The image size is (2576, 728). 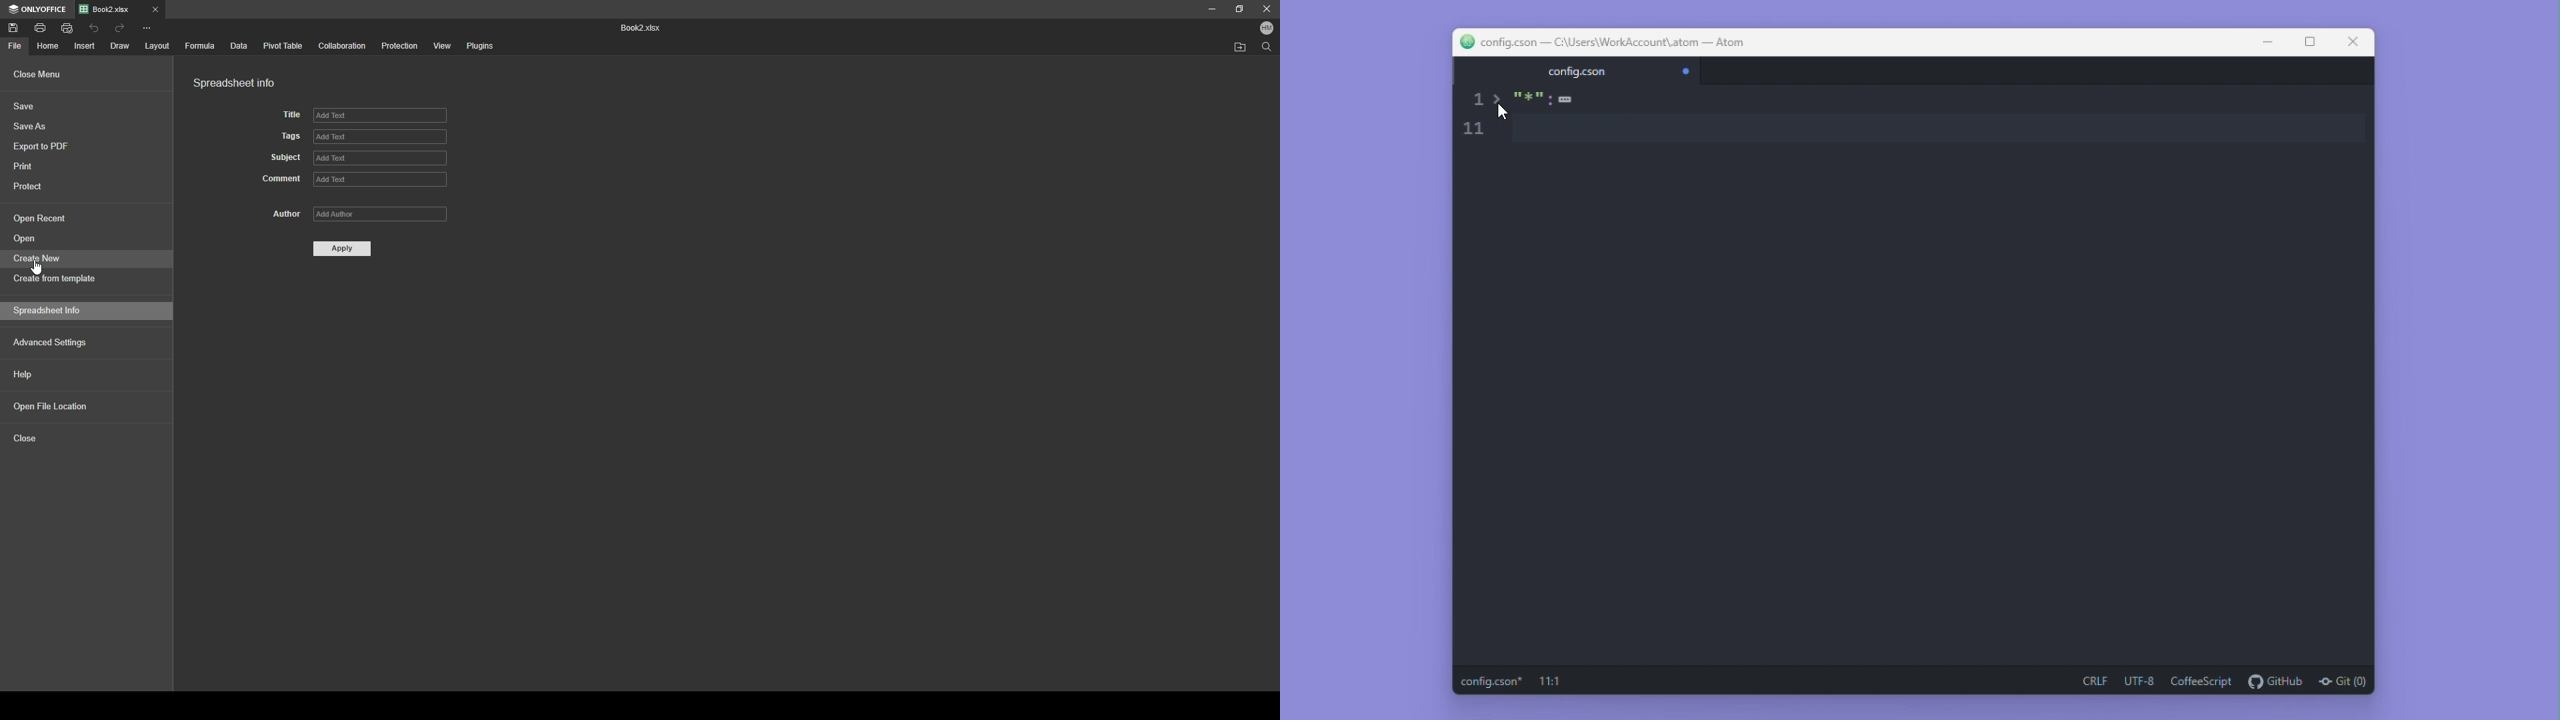 What do you see at coordinates (235, 83) in the screenshot?
I see `spreadsheet info` at bounding box center [235, 83].